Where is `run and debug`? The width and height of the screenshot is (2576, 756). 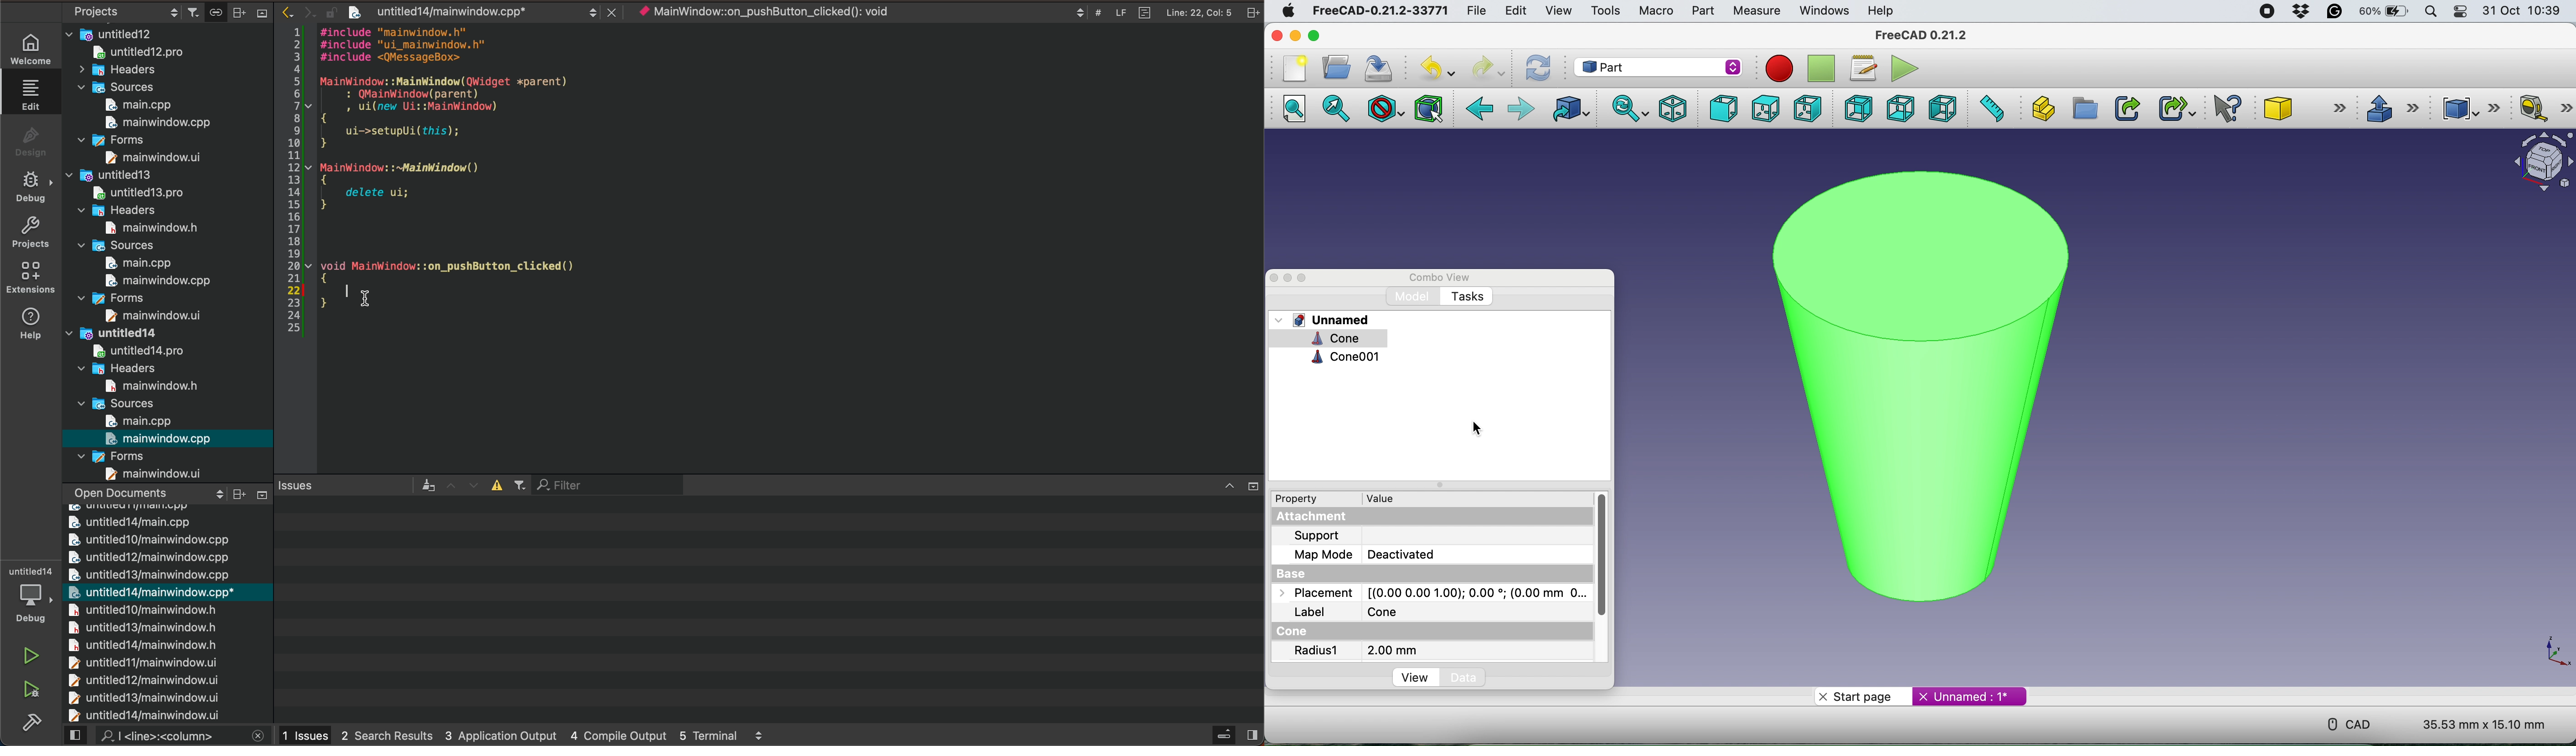 run and debug is located at coordinates (32, 690).